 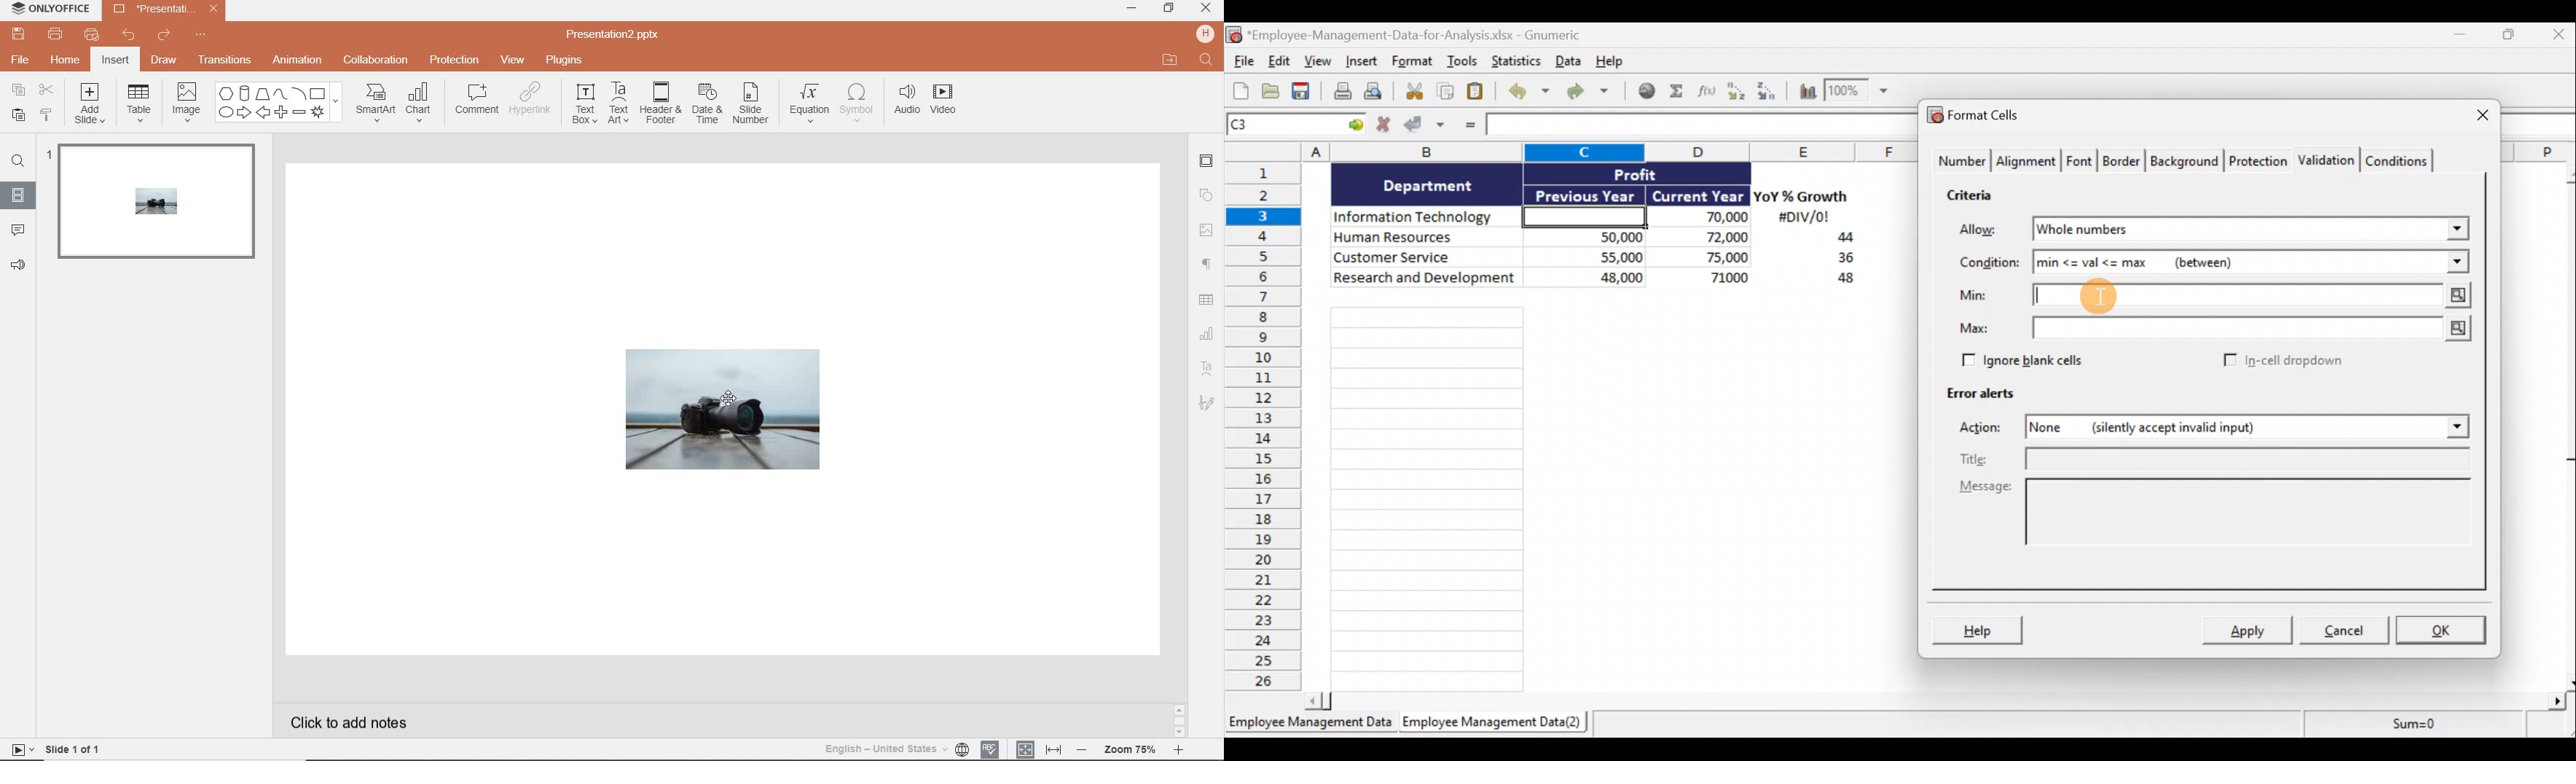 I want to click on animation, so click(x=298, y=61).